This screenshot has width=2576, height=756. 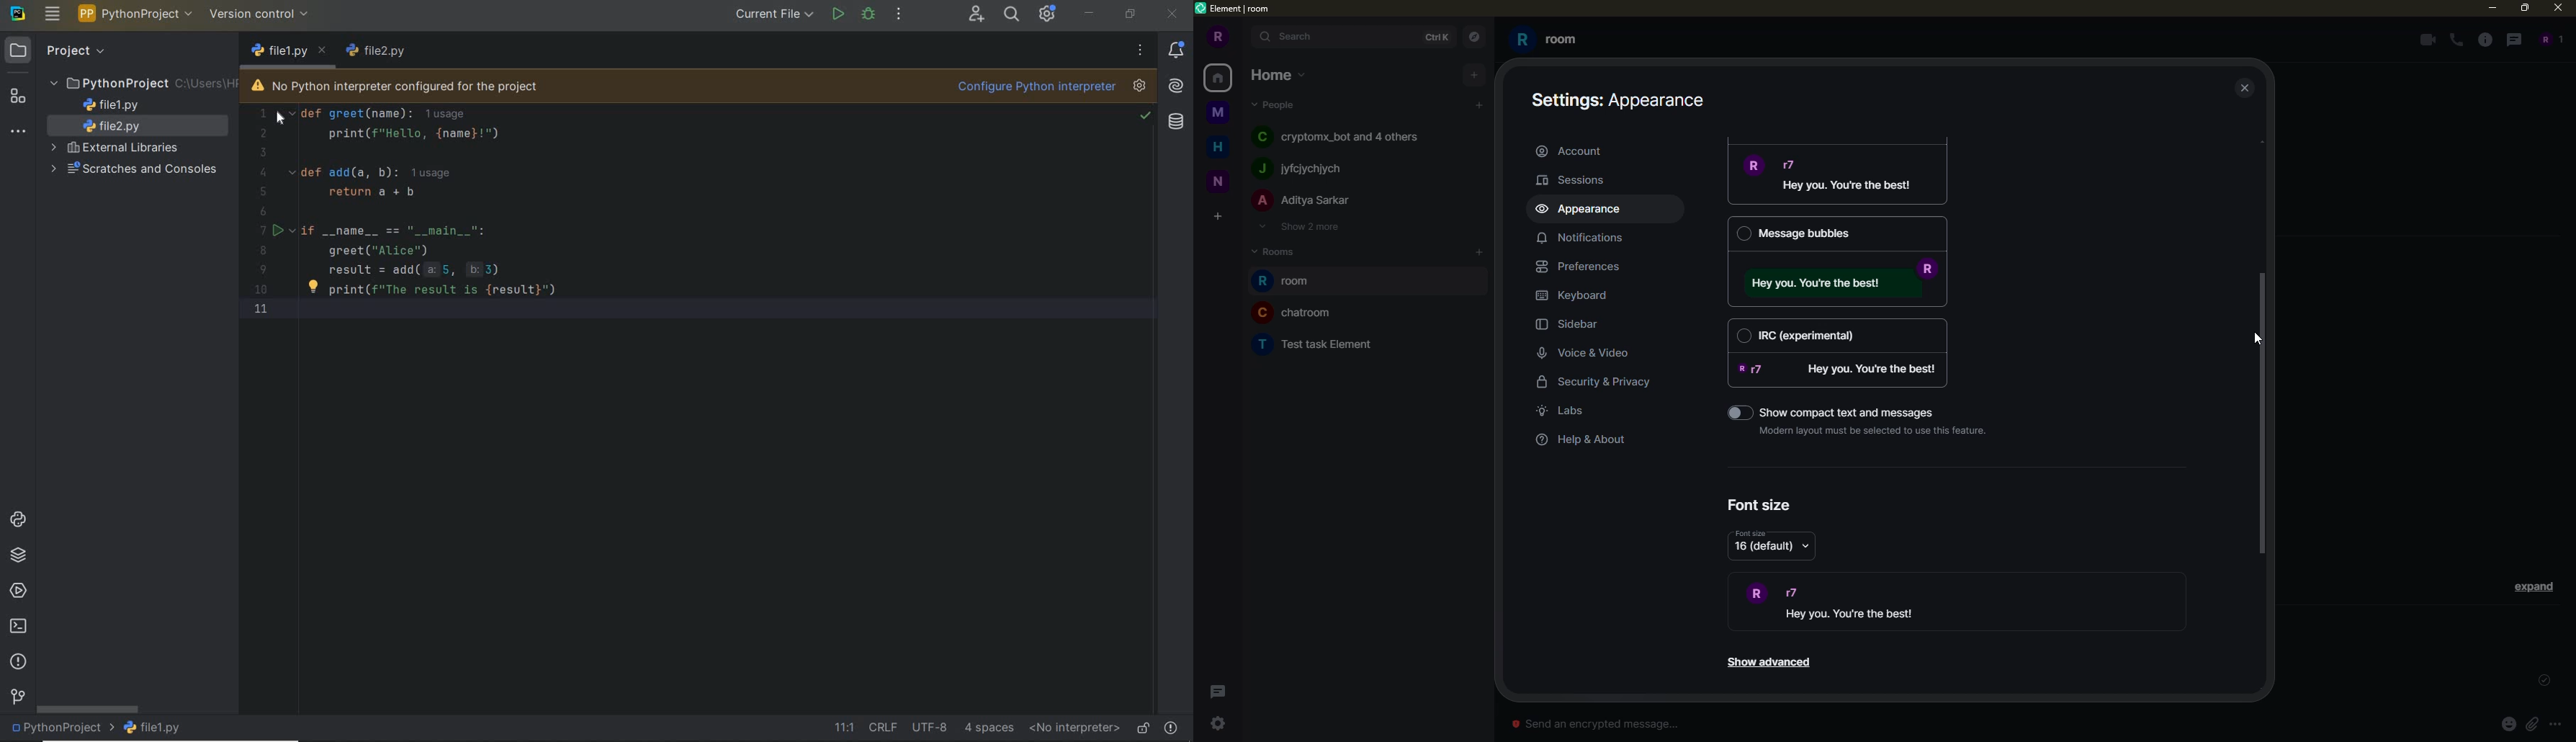 I want to click on cursor, so click(x=2255, y=337).